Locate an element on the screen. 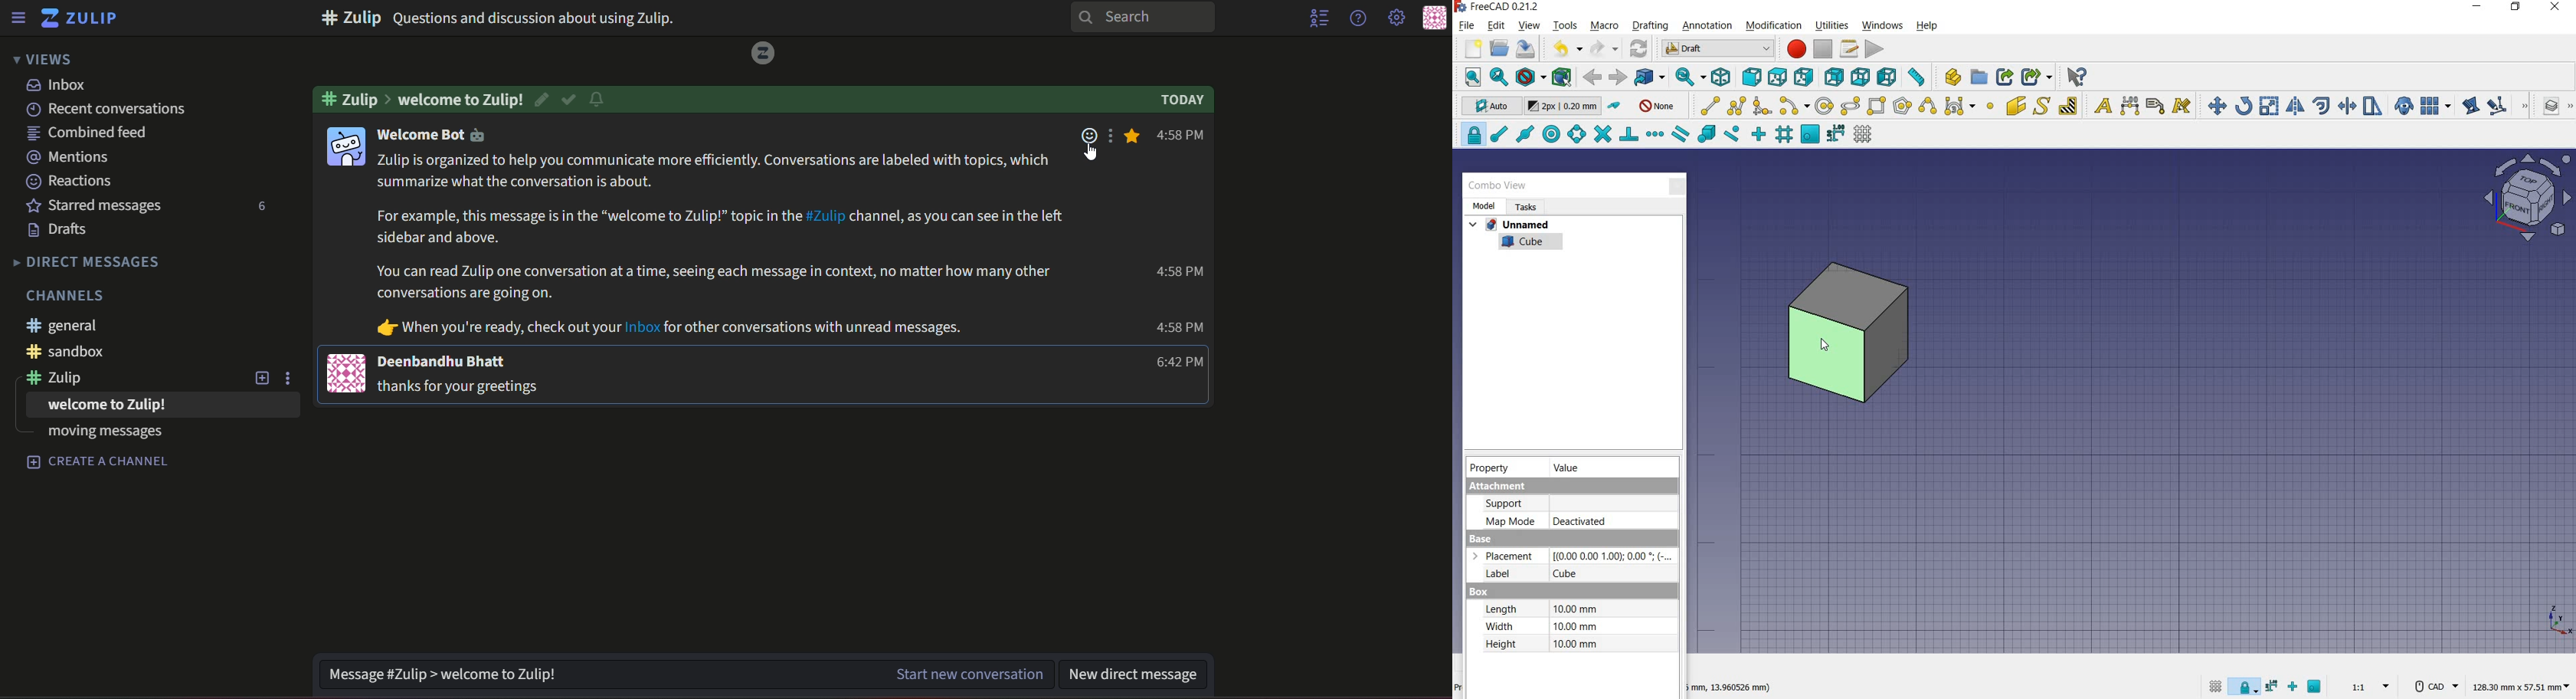 Image resolution: width=2576 pixels, height=700 pixels. edit is located at coordinates (1496, 25).